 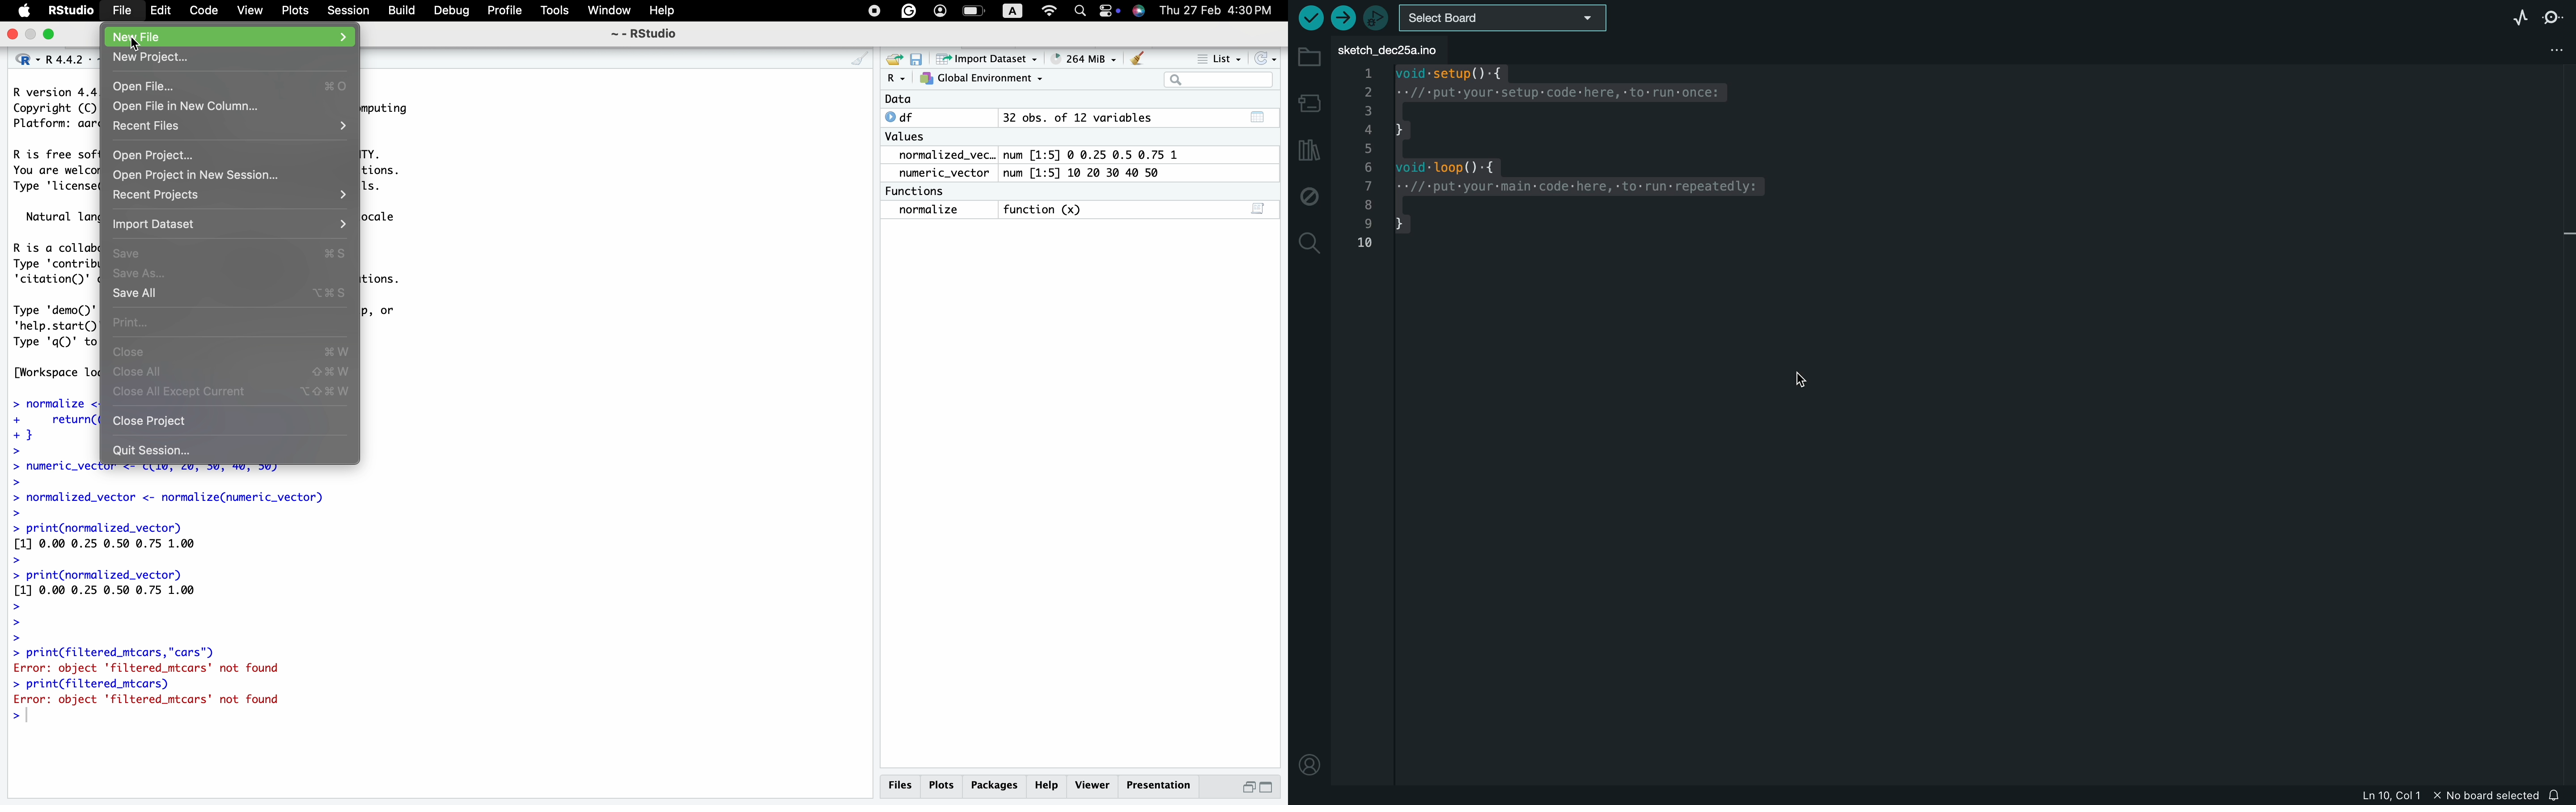 I want to click on file  infomation, so click(x=2434, y=797).